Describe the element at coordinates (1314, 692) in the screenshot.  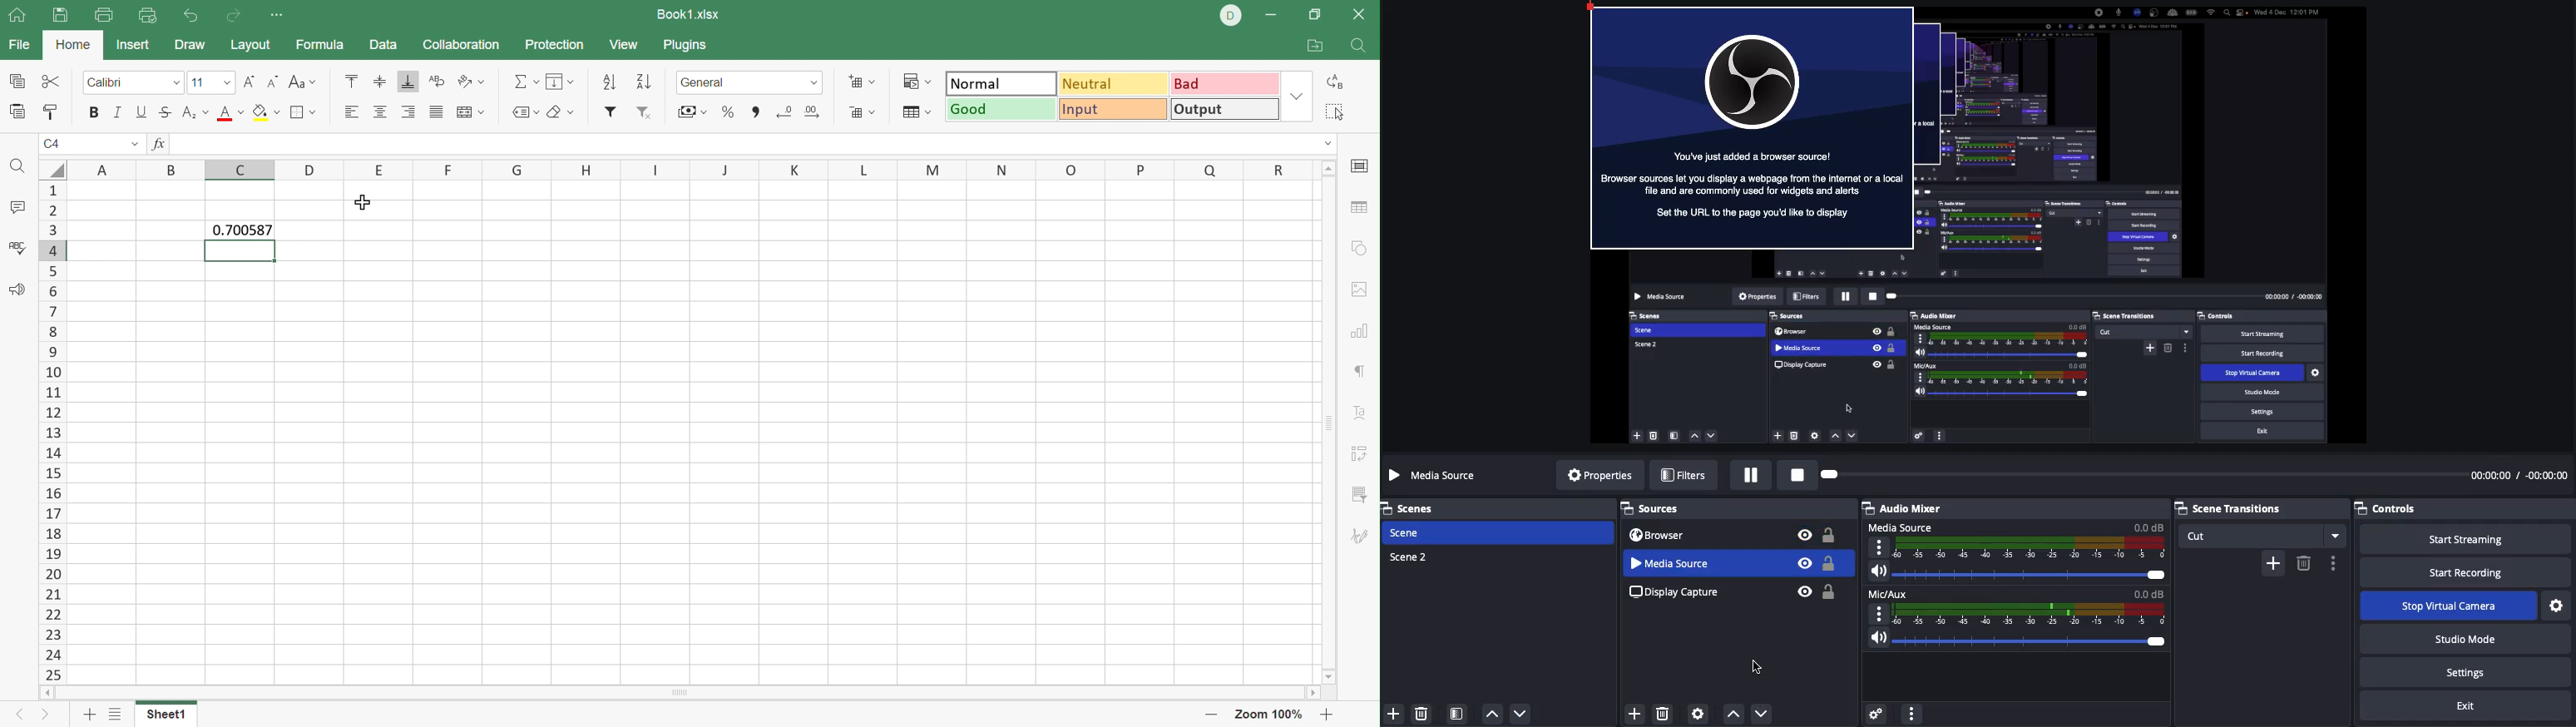
I see `Scroll right` at that location.